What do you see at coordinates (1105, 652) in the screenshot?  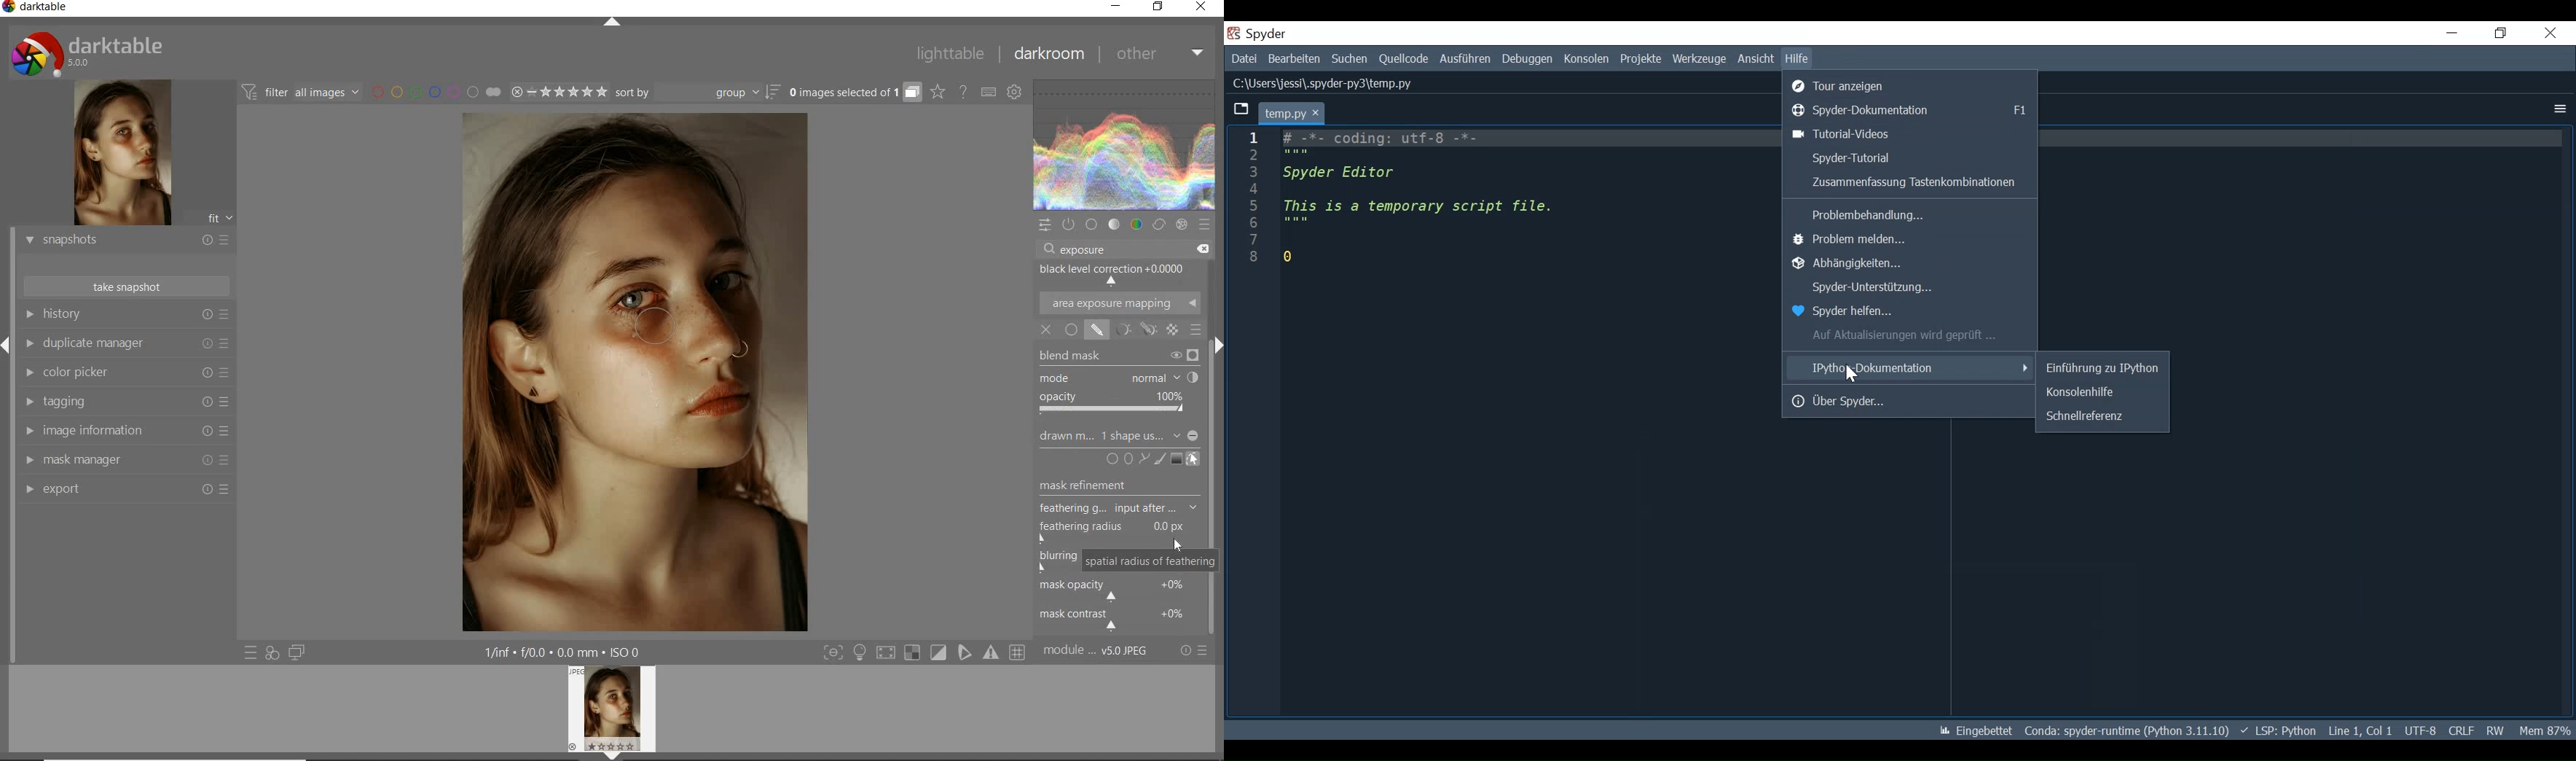 I see `module....V5.0jpeg` at bounding box center [1105, 652].